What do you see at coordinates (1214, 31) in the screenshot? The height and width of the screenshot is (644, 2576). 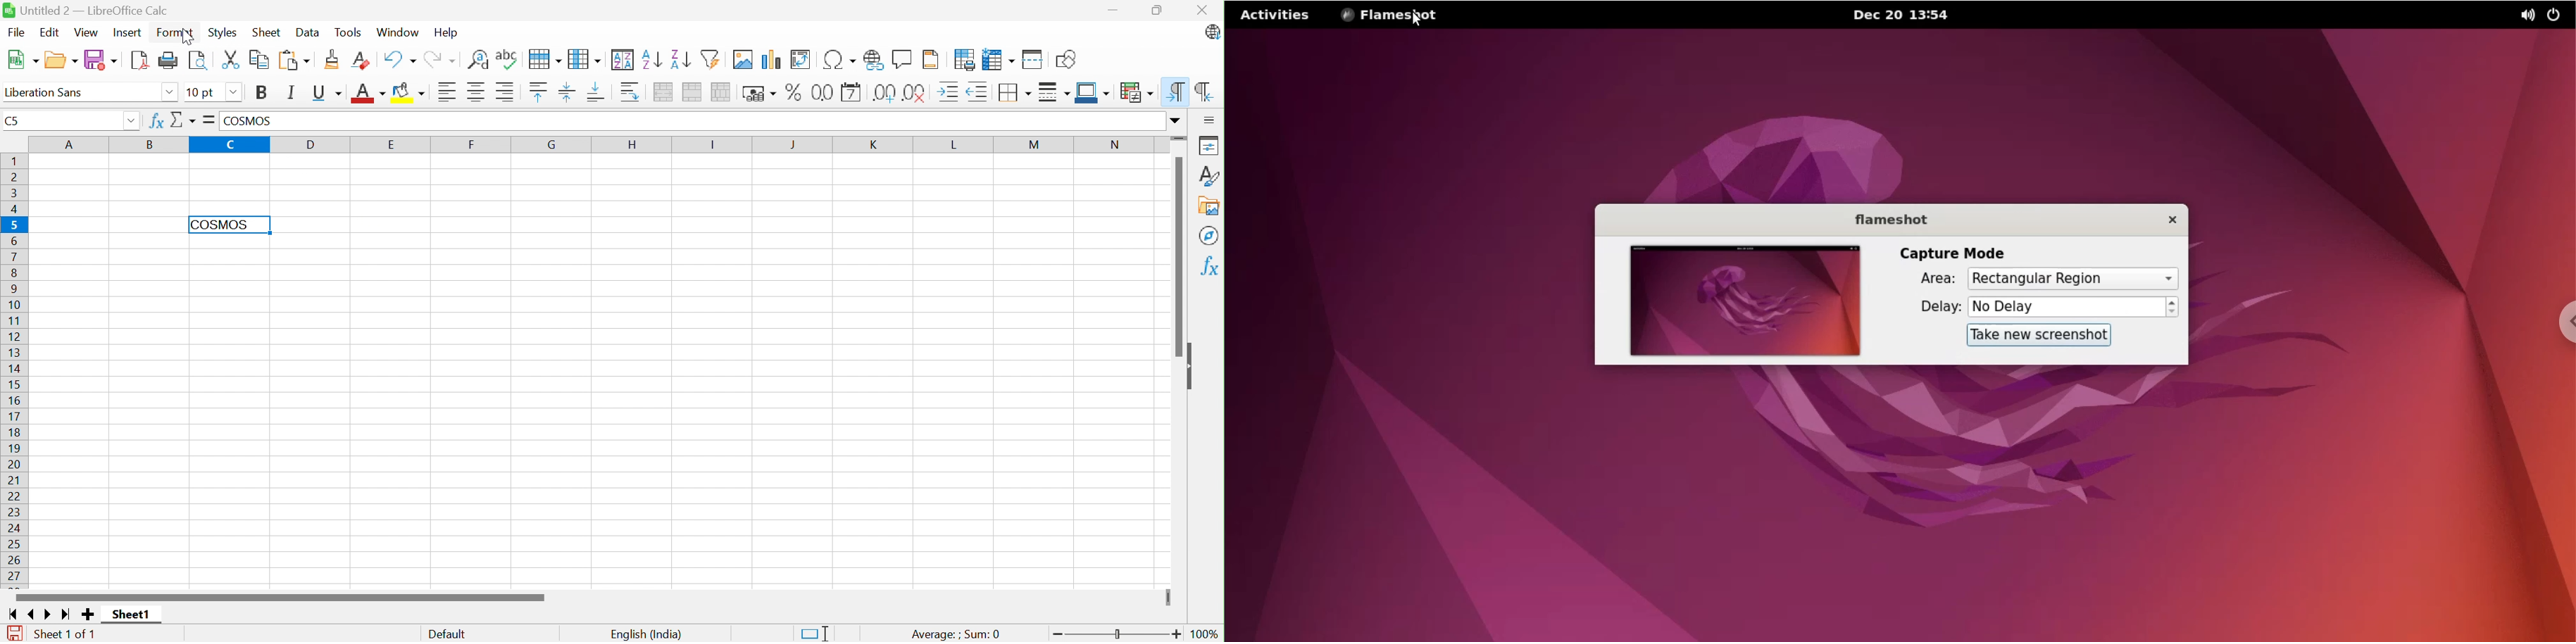 I see `LibreOffice Update Available` at bounding box center [1214, 31].